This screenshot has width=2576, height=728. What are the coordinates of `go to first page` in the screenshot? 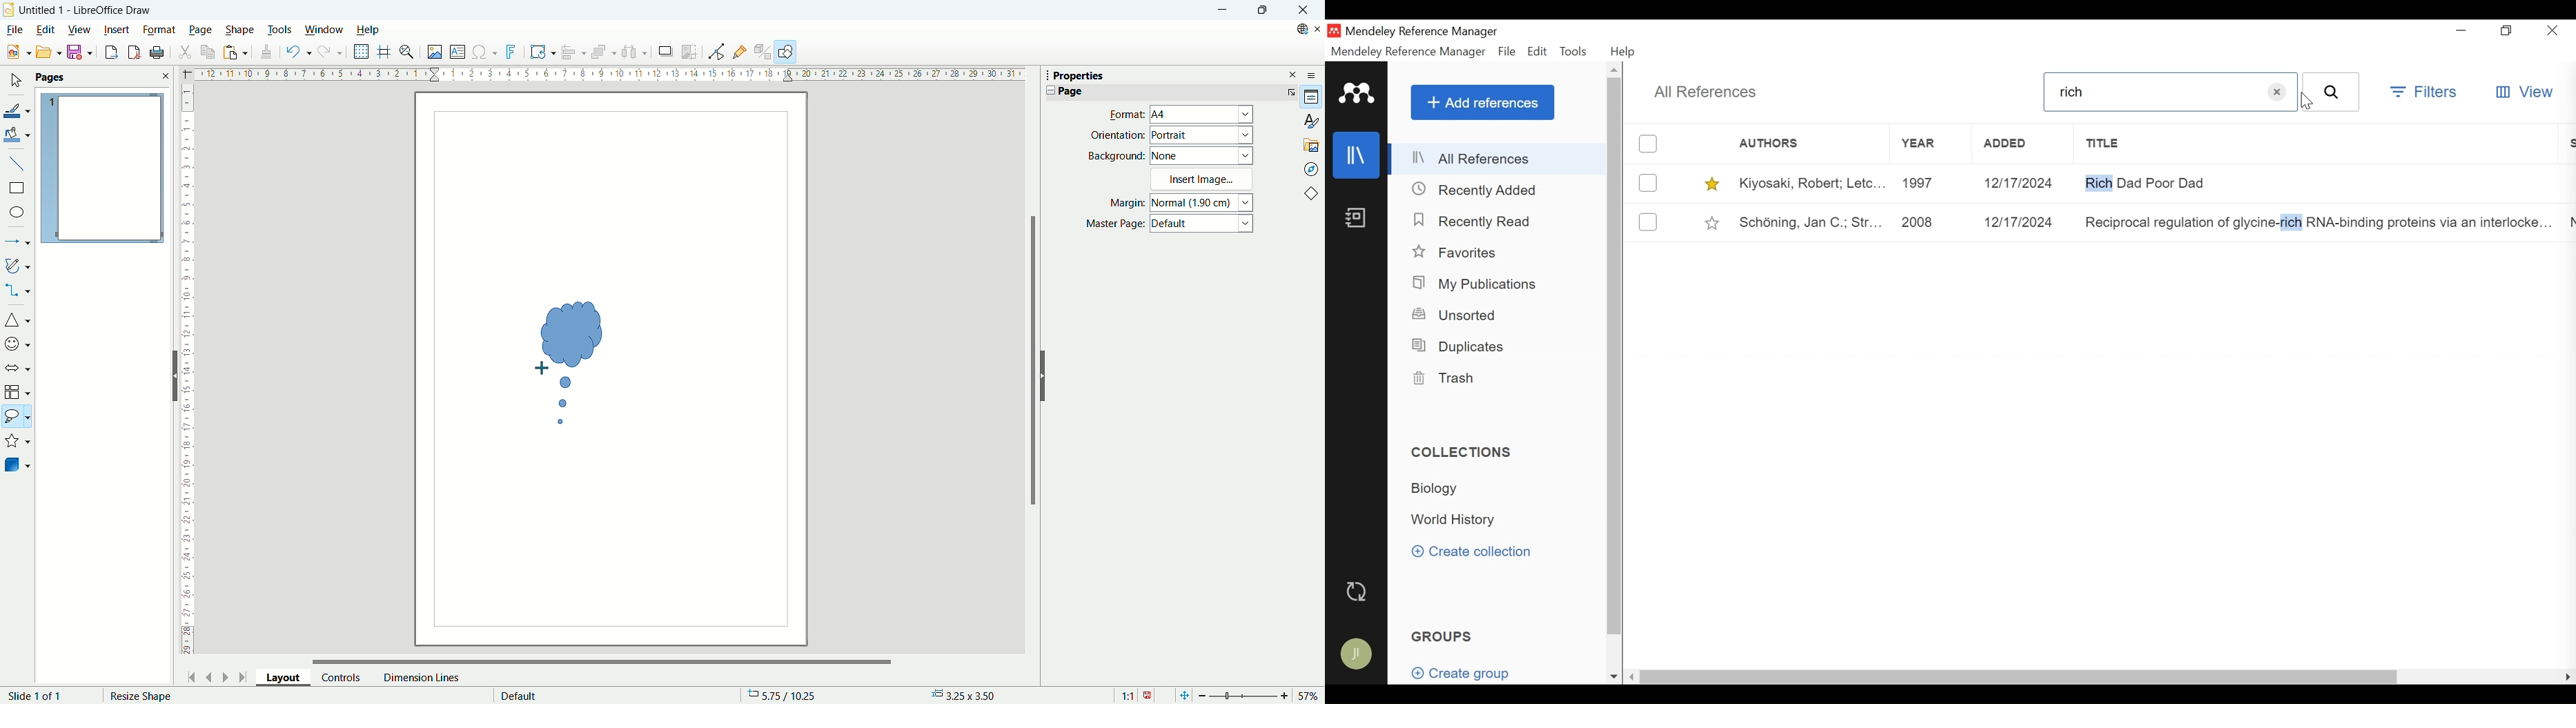 It's located at (193, 676).